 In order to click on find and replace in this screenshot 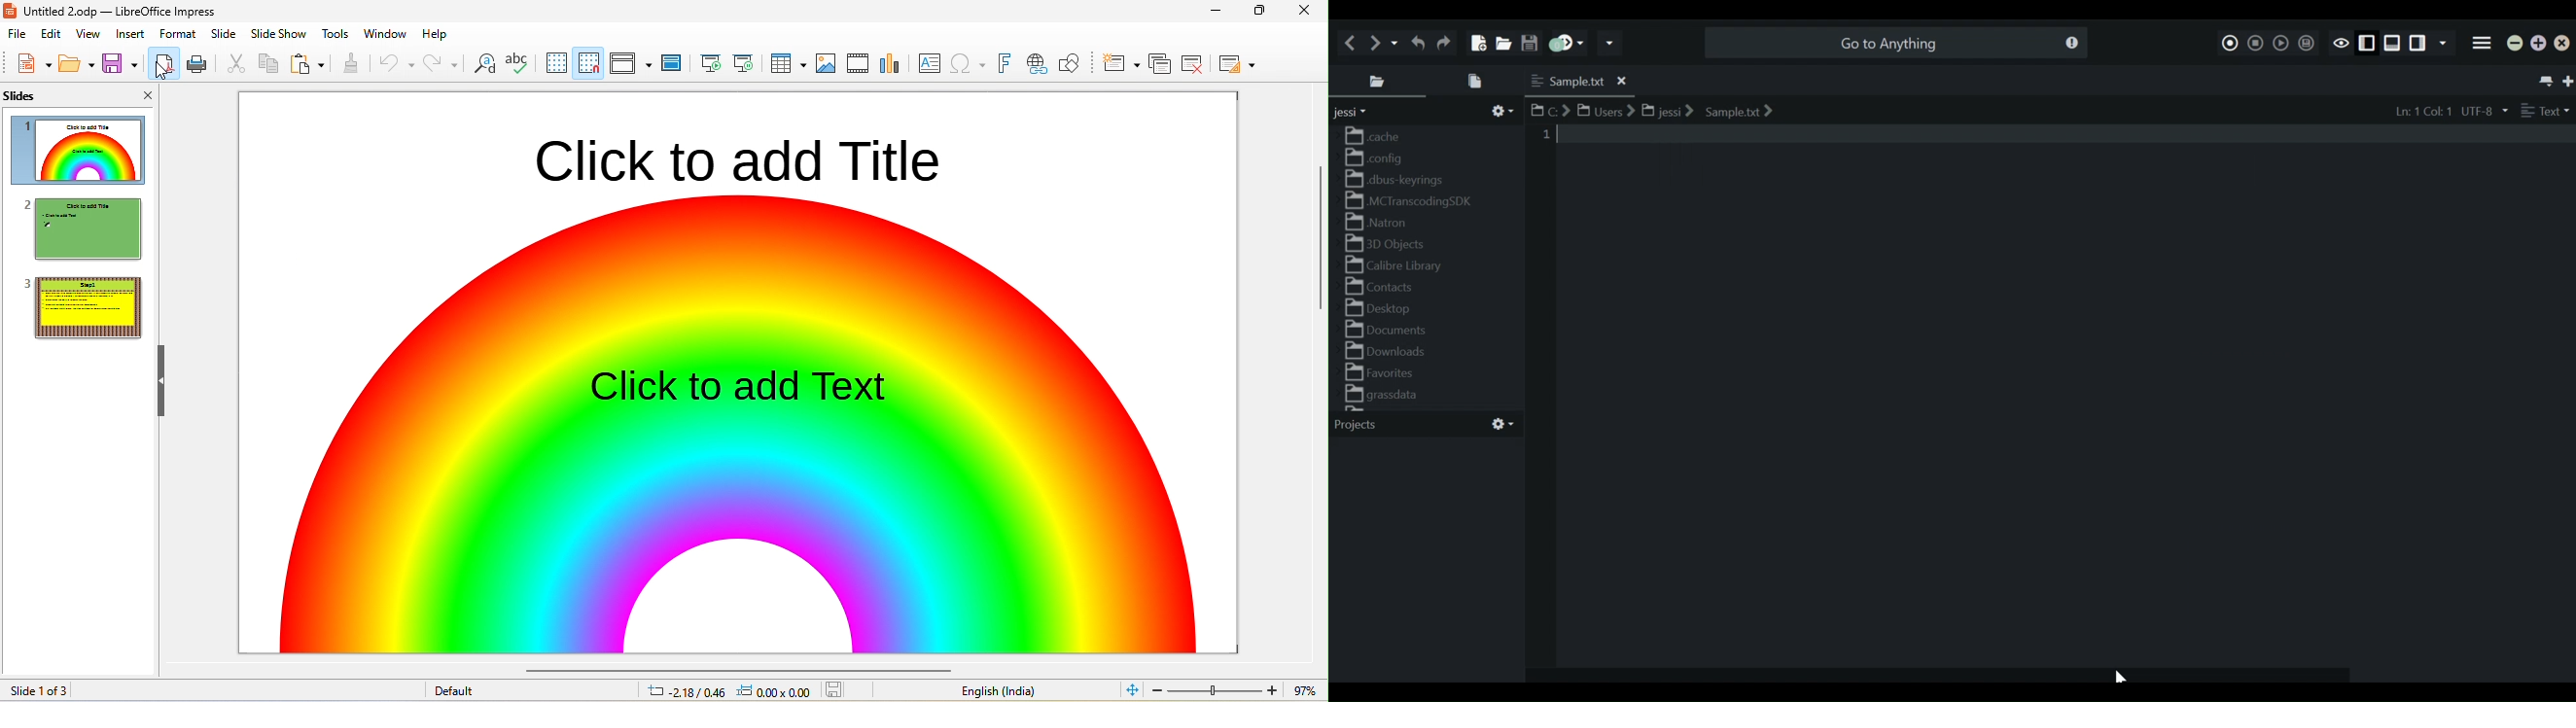, I will do `click(485, 63)`.